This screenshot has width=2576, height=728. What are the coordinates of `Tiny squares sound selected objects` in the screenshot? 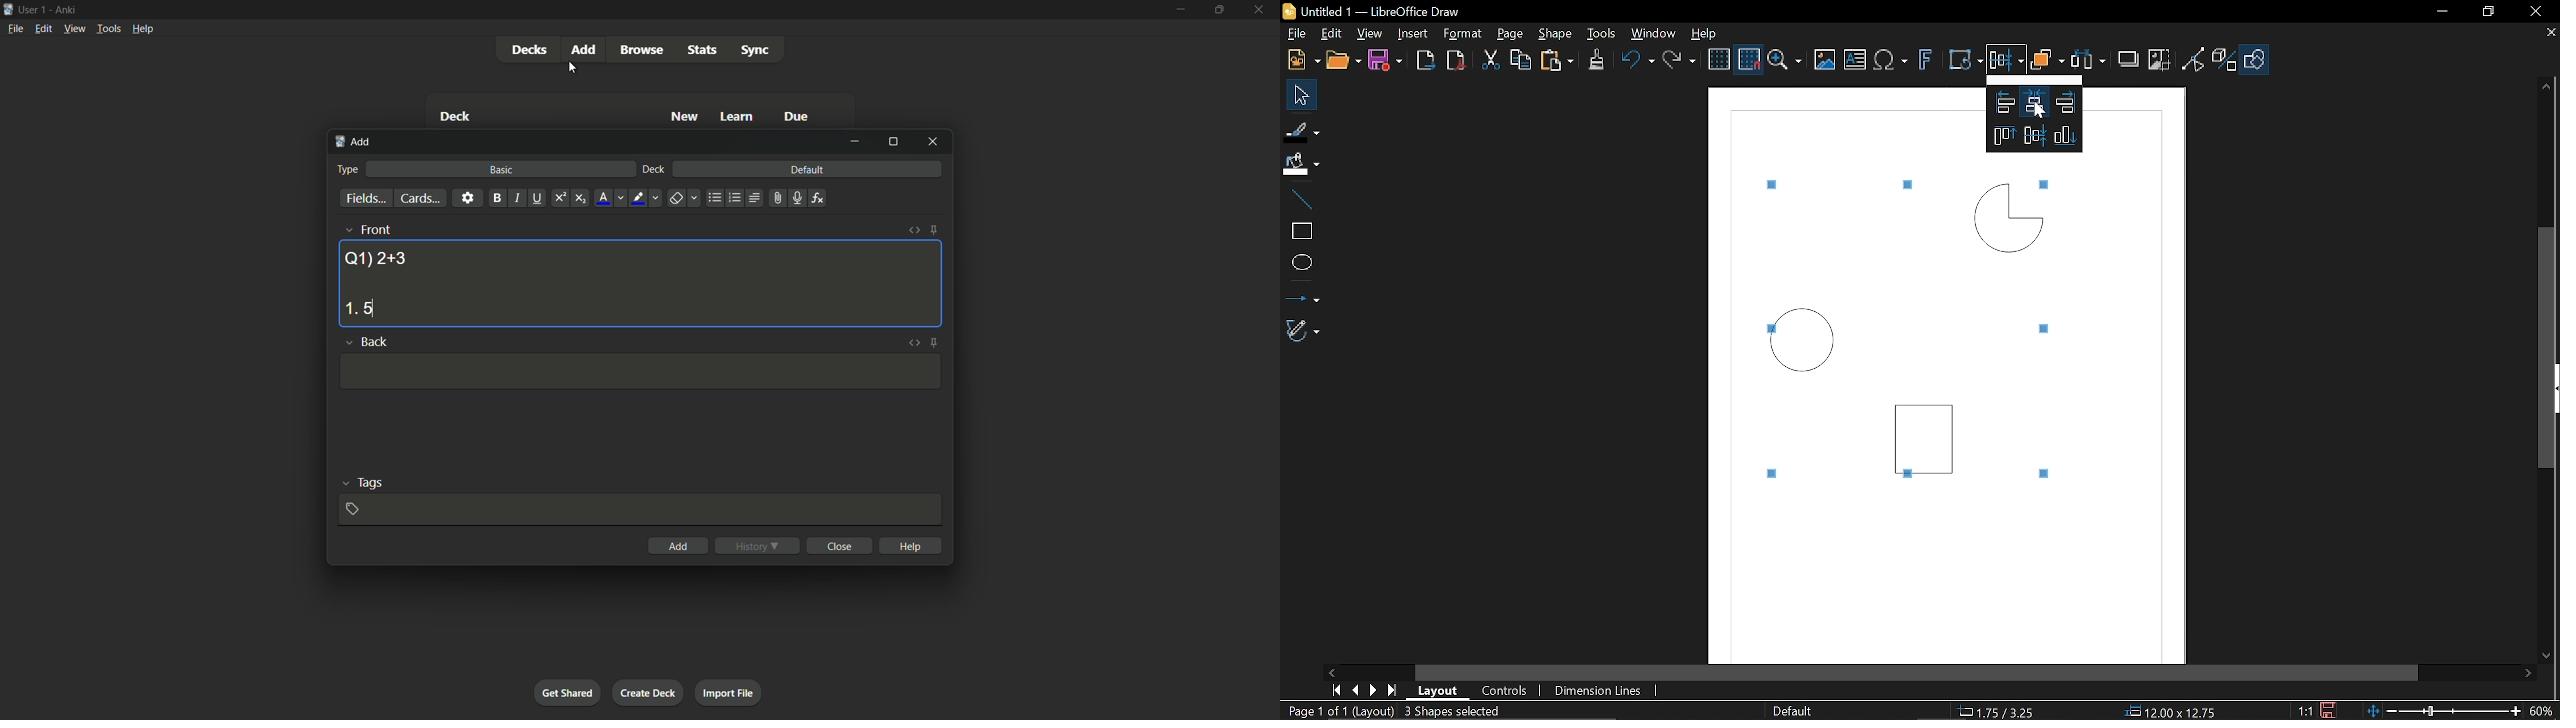 It's located at (2048, 329).